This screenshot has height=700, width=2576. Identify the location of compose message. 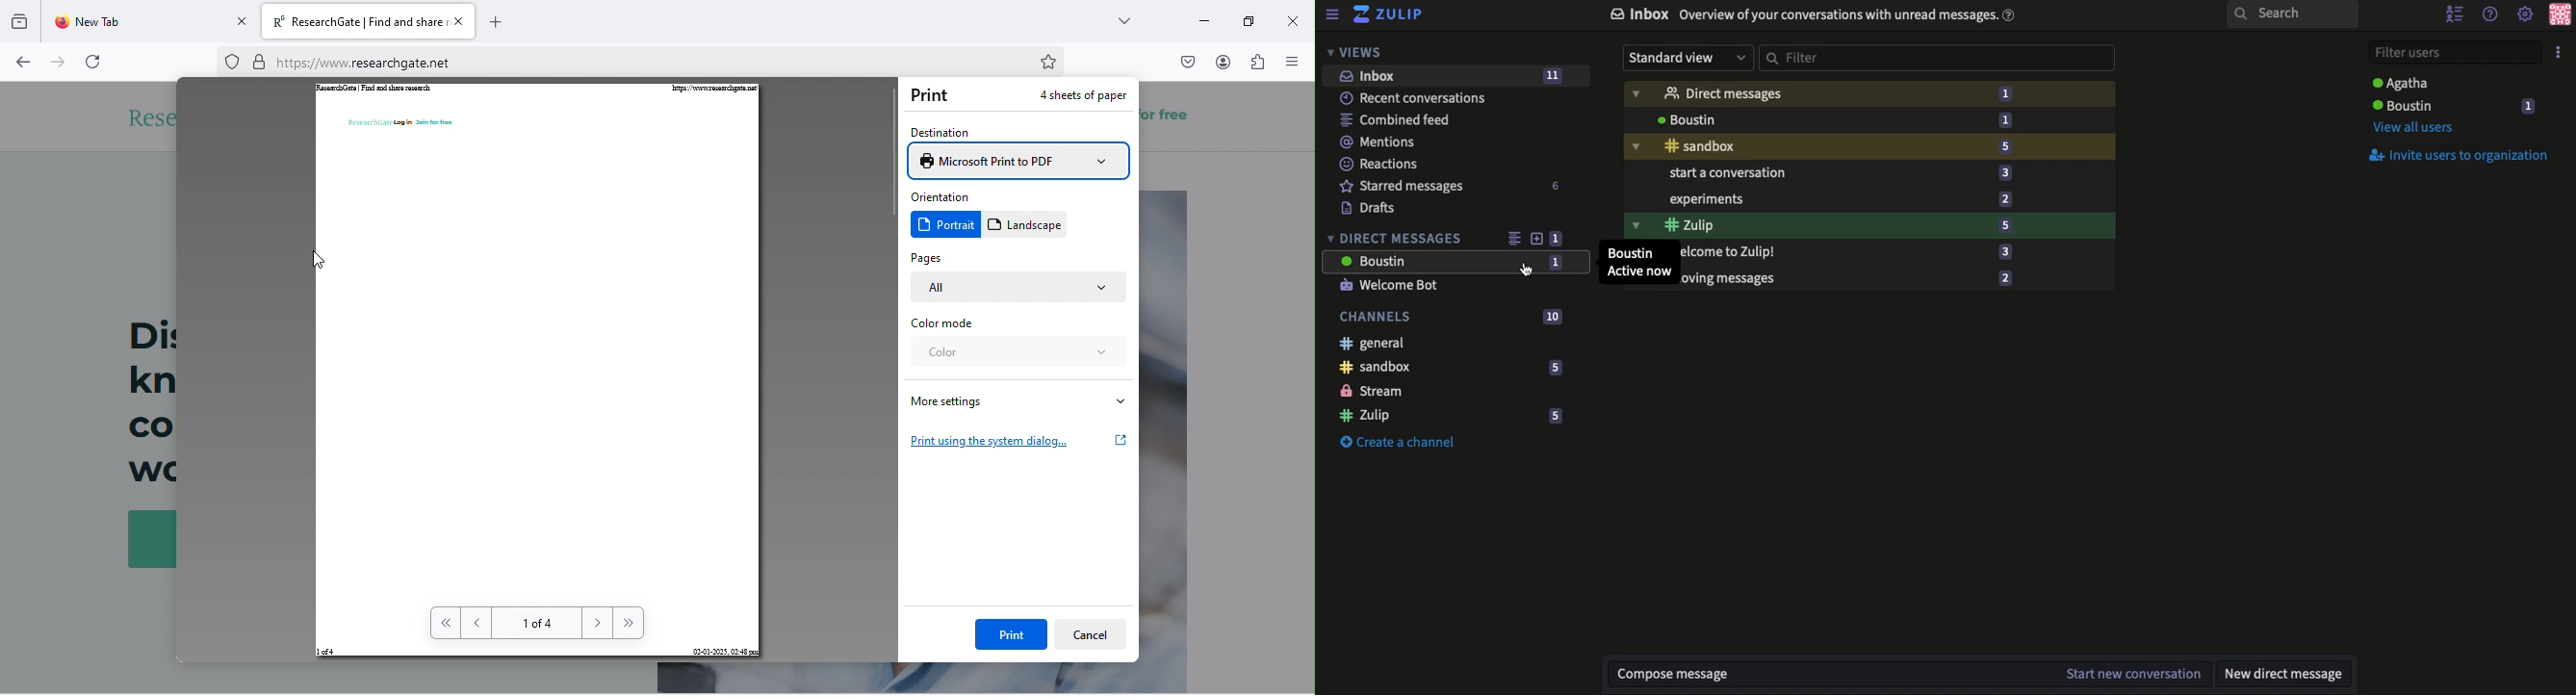
(1834, 672).